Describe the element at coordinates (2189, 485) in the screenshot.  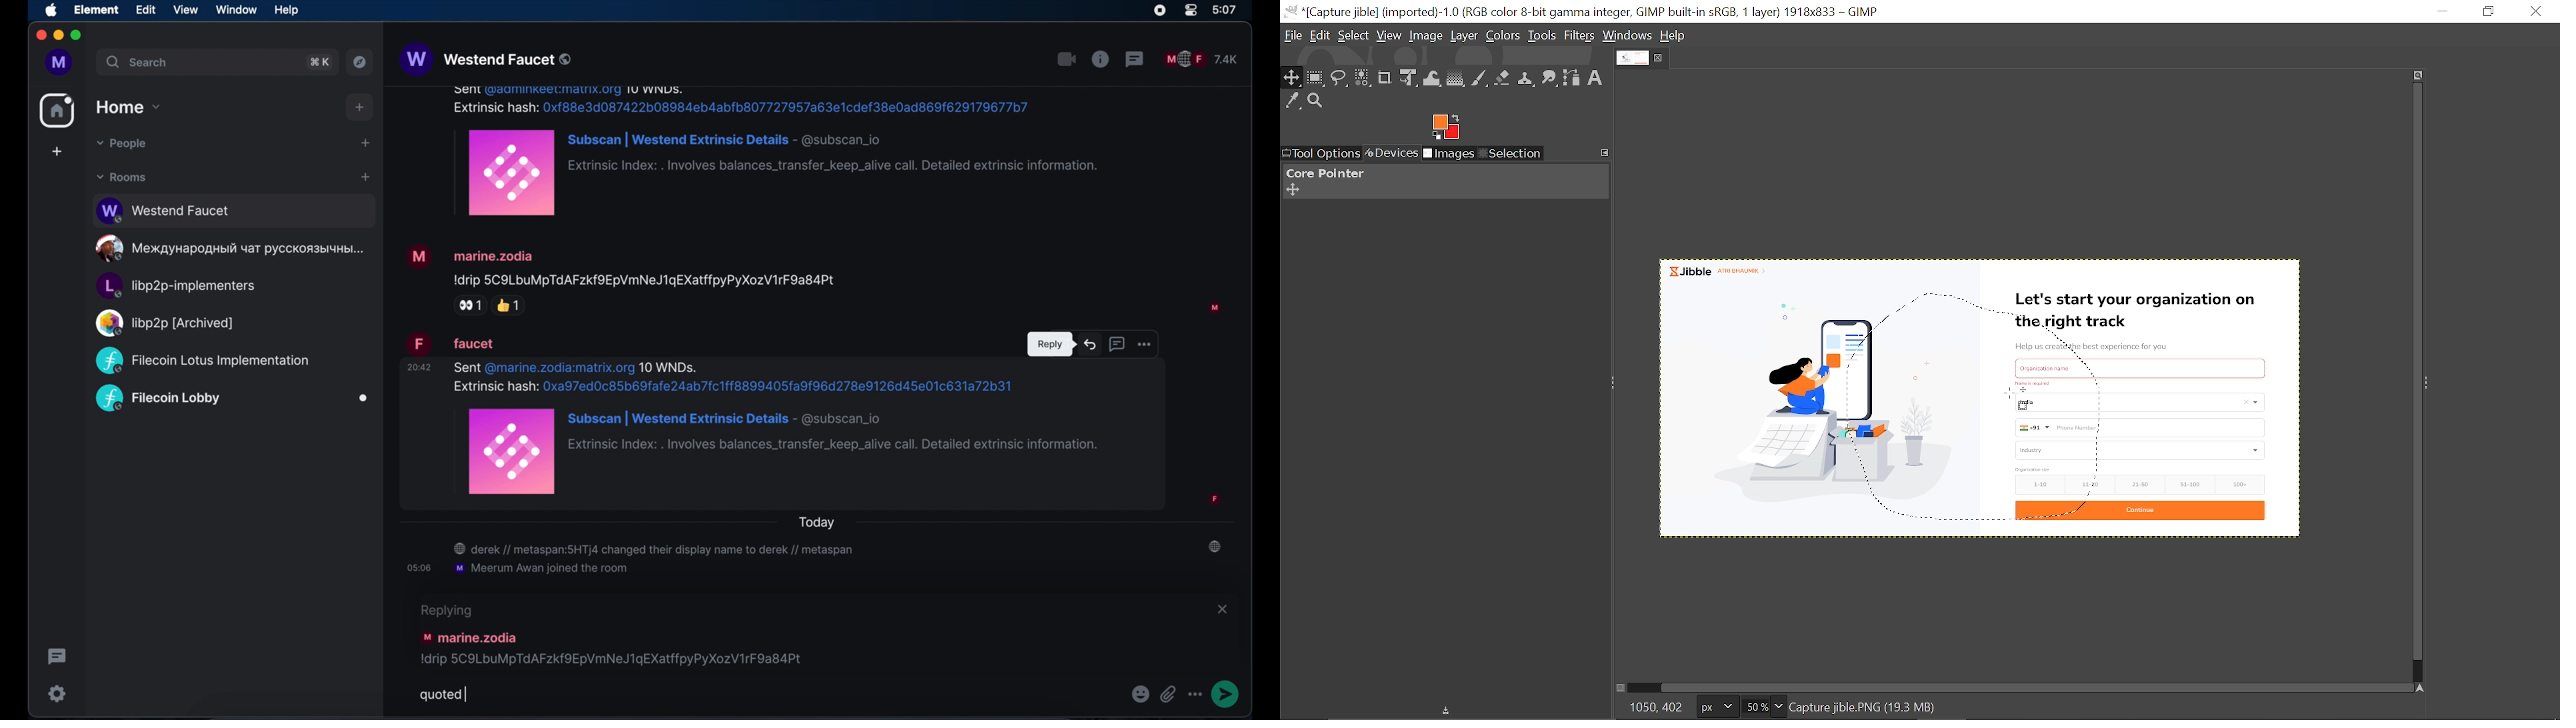
I see `51-100` at that location.